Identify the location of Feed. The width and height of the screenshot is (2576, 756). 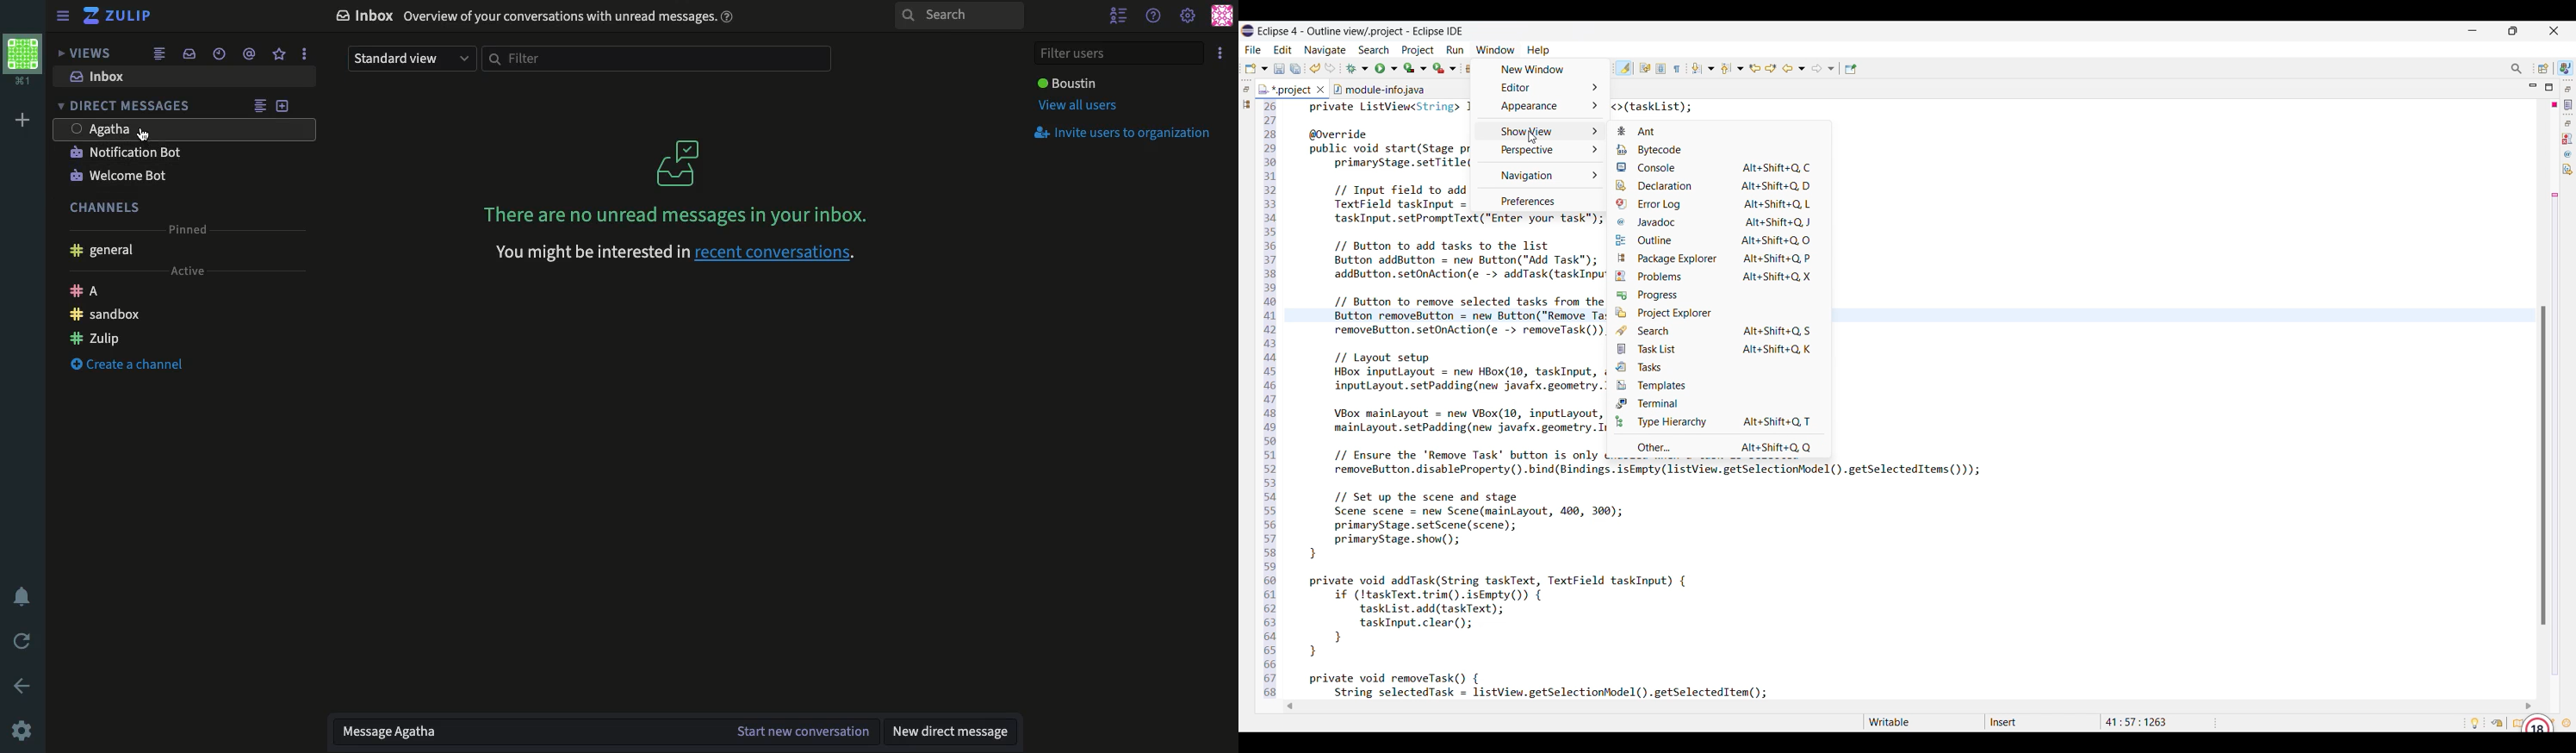
(161, 54).